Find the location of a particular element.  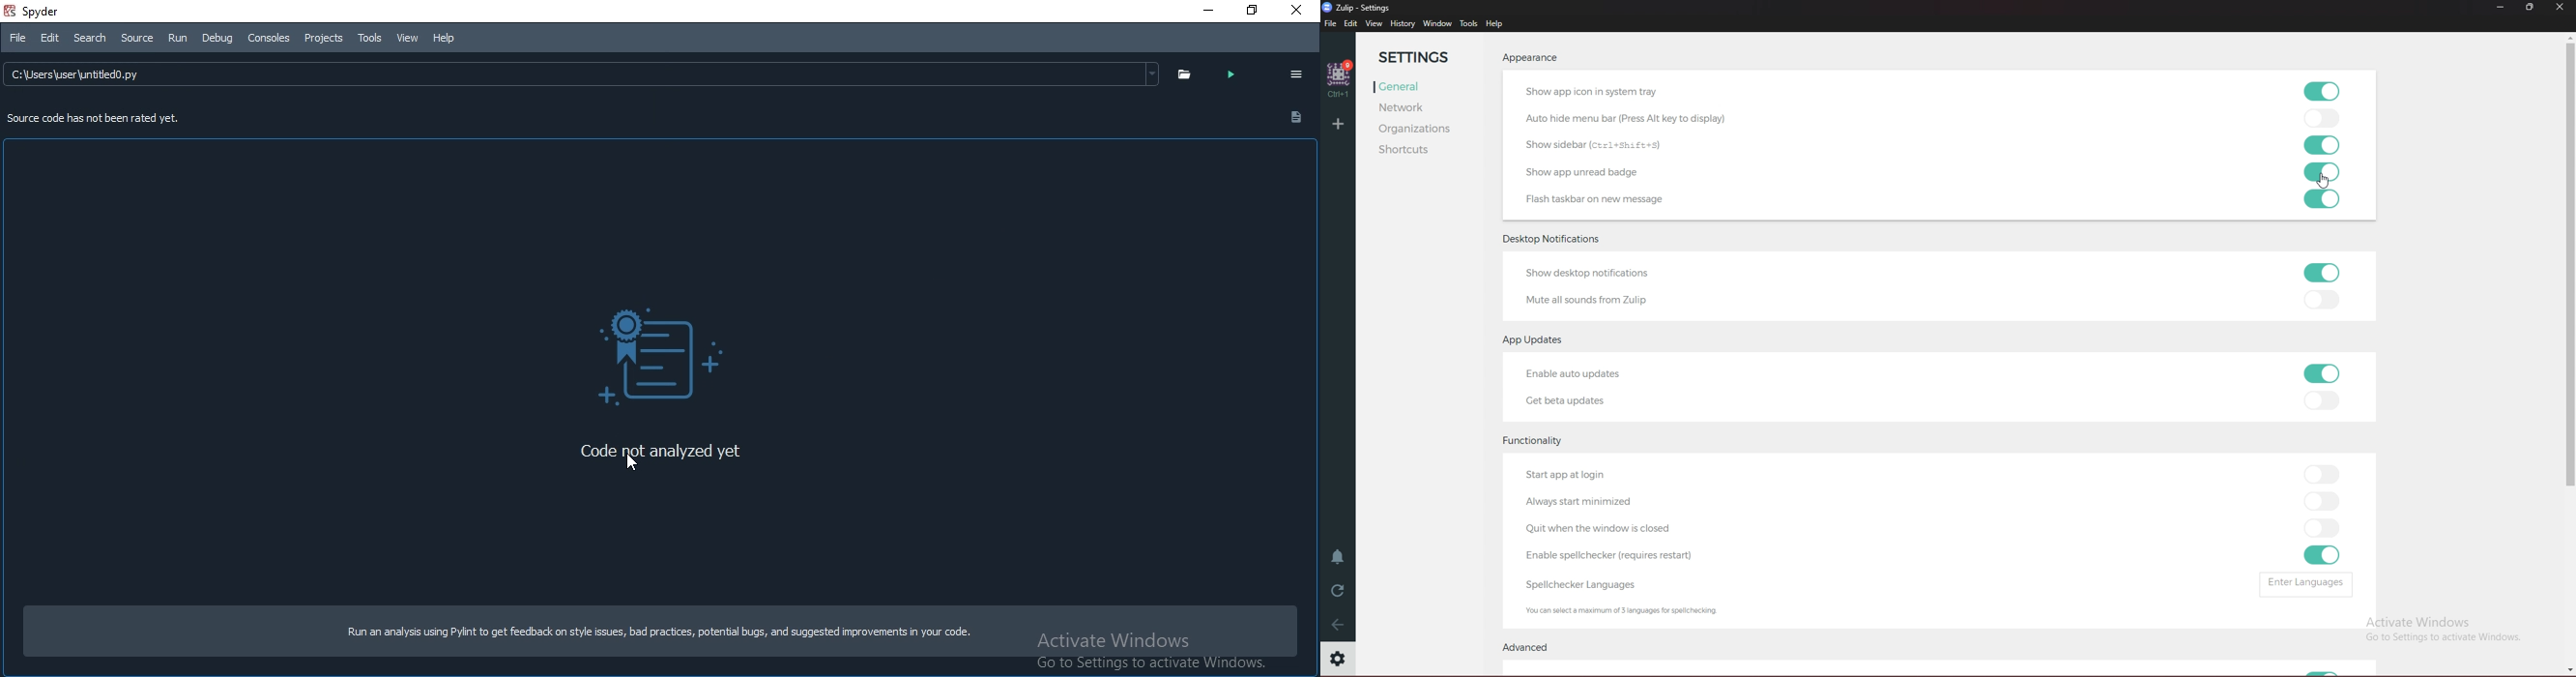

toggle is located at coordinates (2326, 528).